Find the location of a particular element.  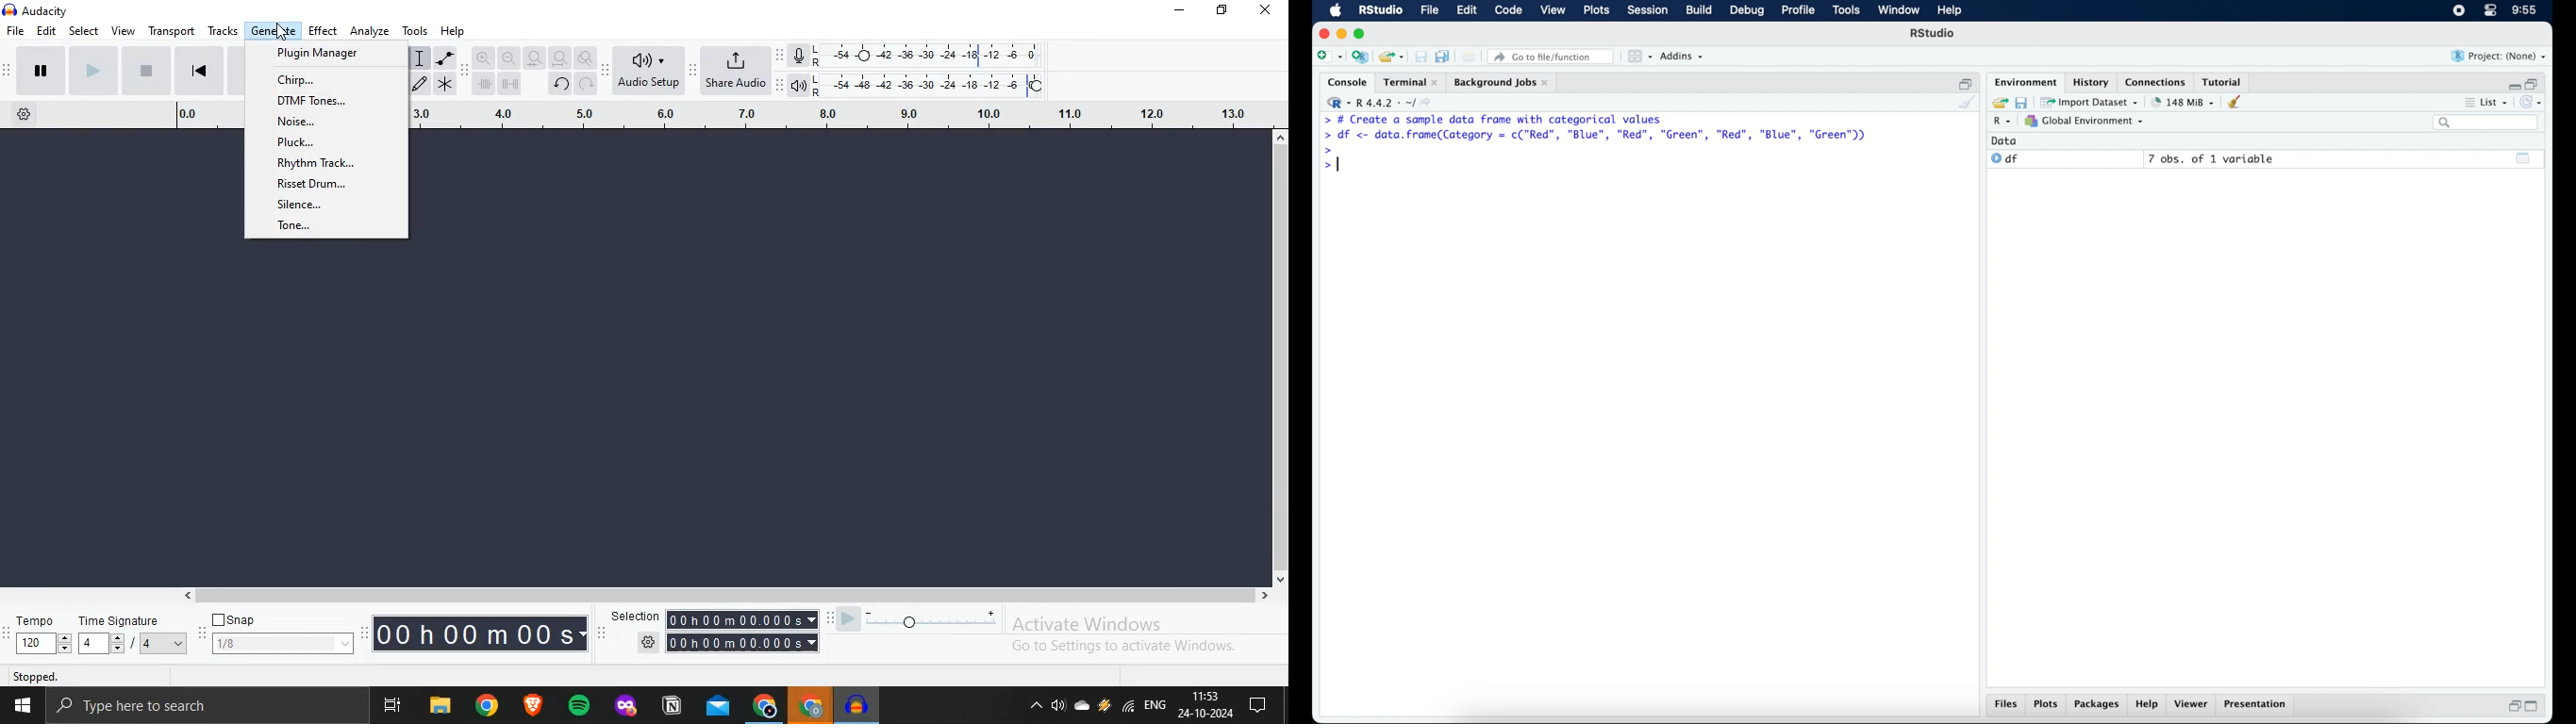

maximize is located at coordinates (2533, 708).